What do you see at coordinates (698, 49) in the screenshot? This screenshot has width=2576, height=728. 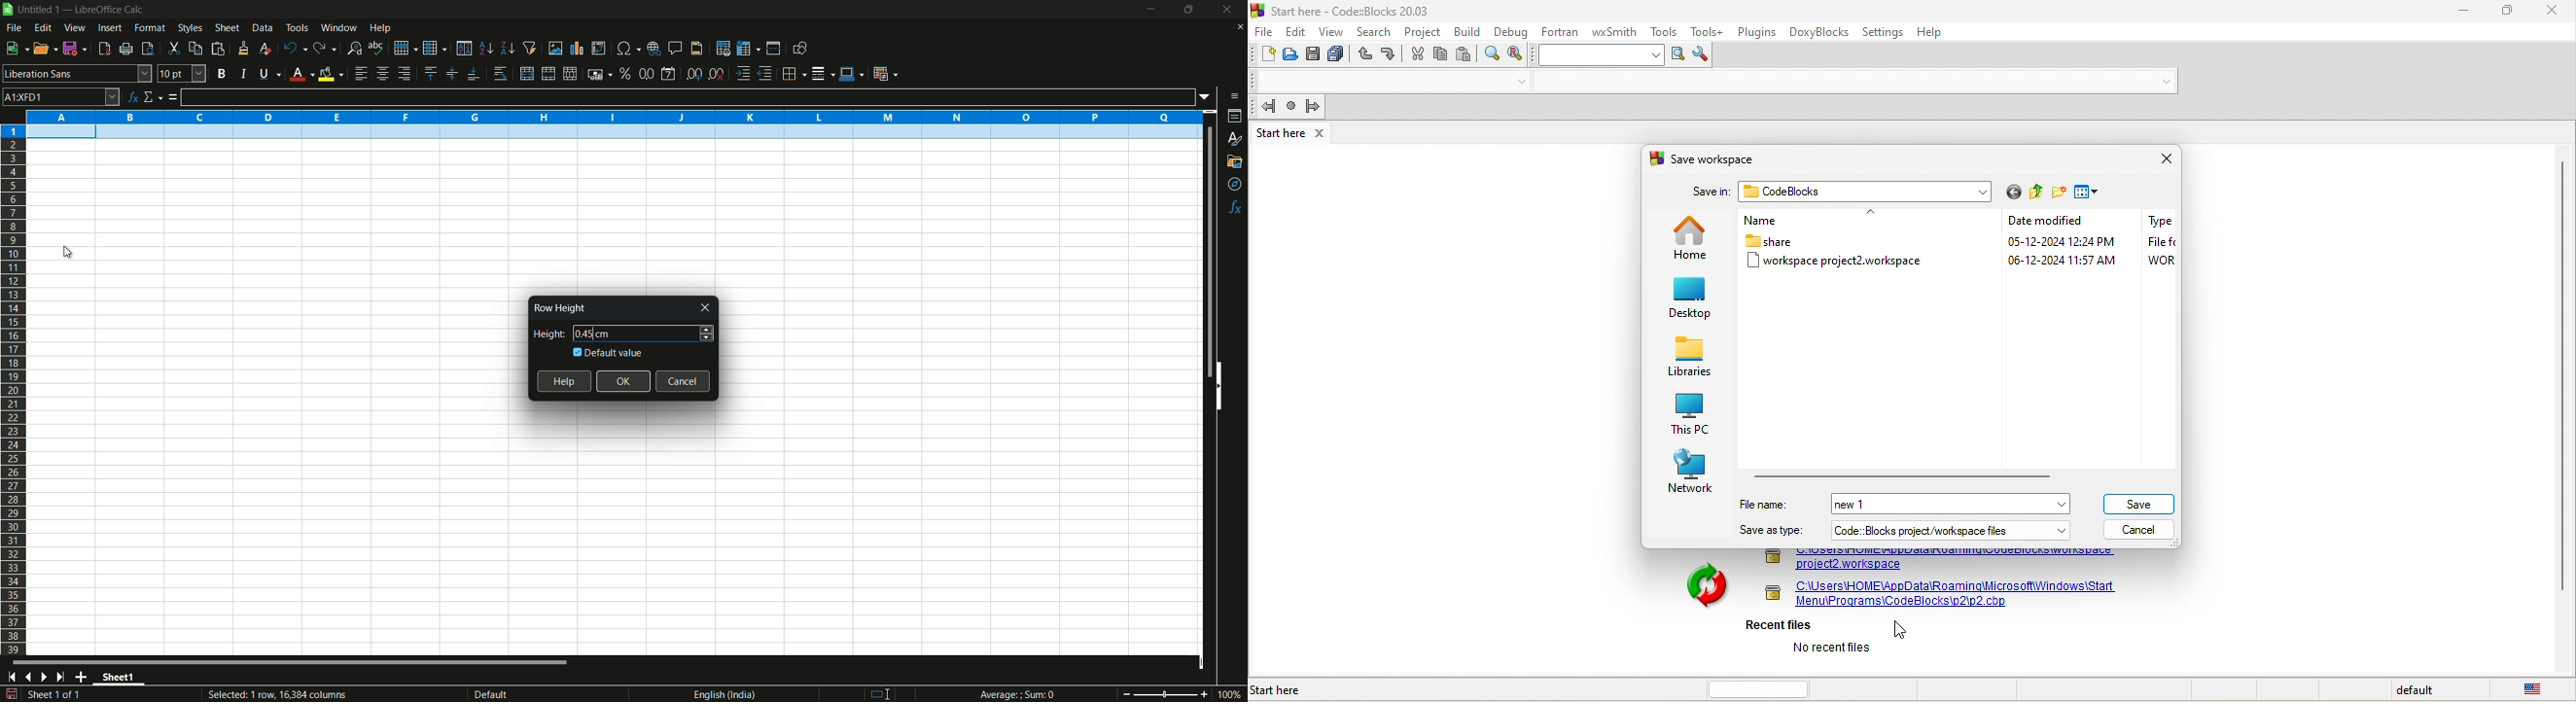 I see `header and footer` at bounding box center [698, 49].